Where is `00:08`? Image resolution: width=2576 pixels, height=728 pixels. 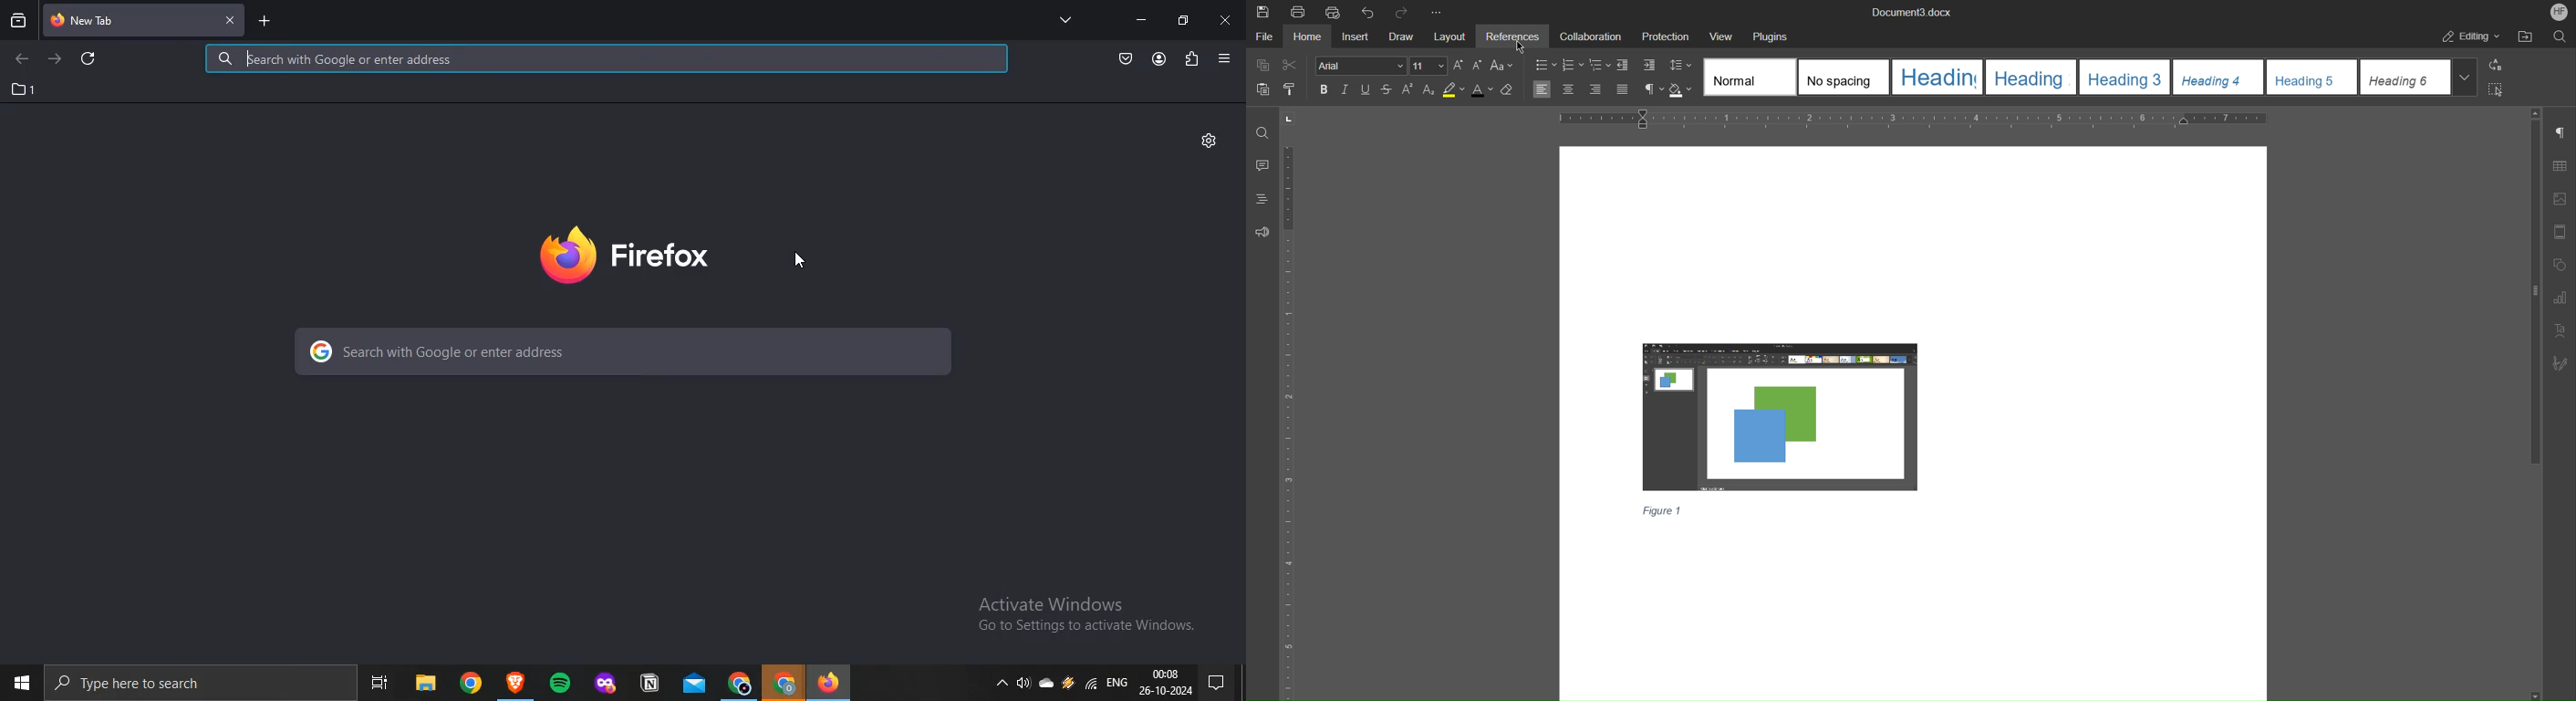 00:08 is located at coordinates (1165, 674).